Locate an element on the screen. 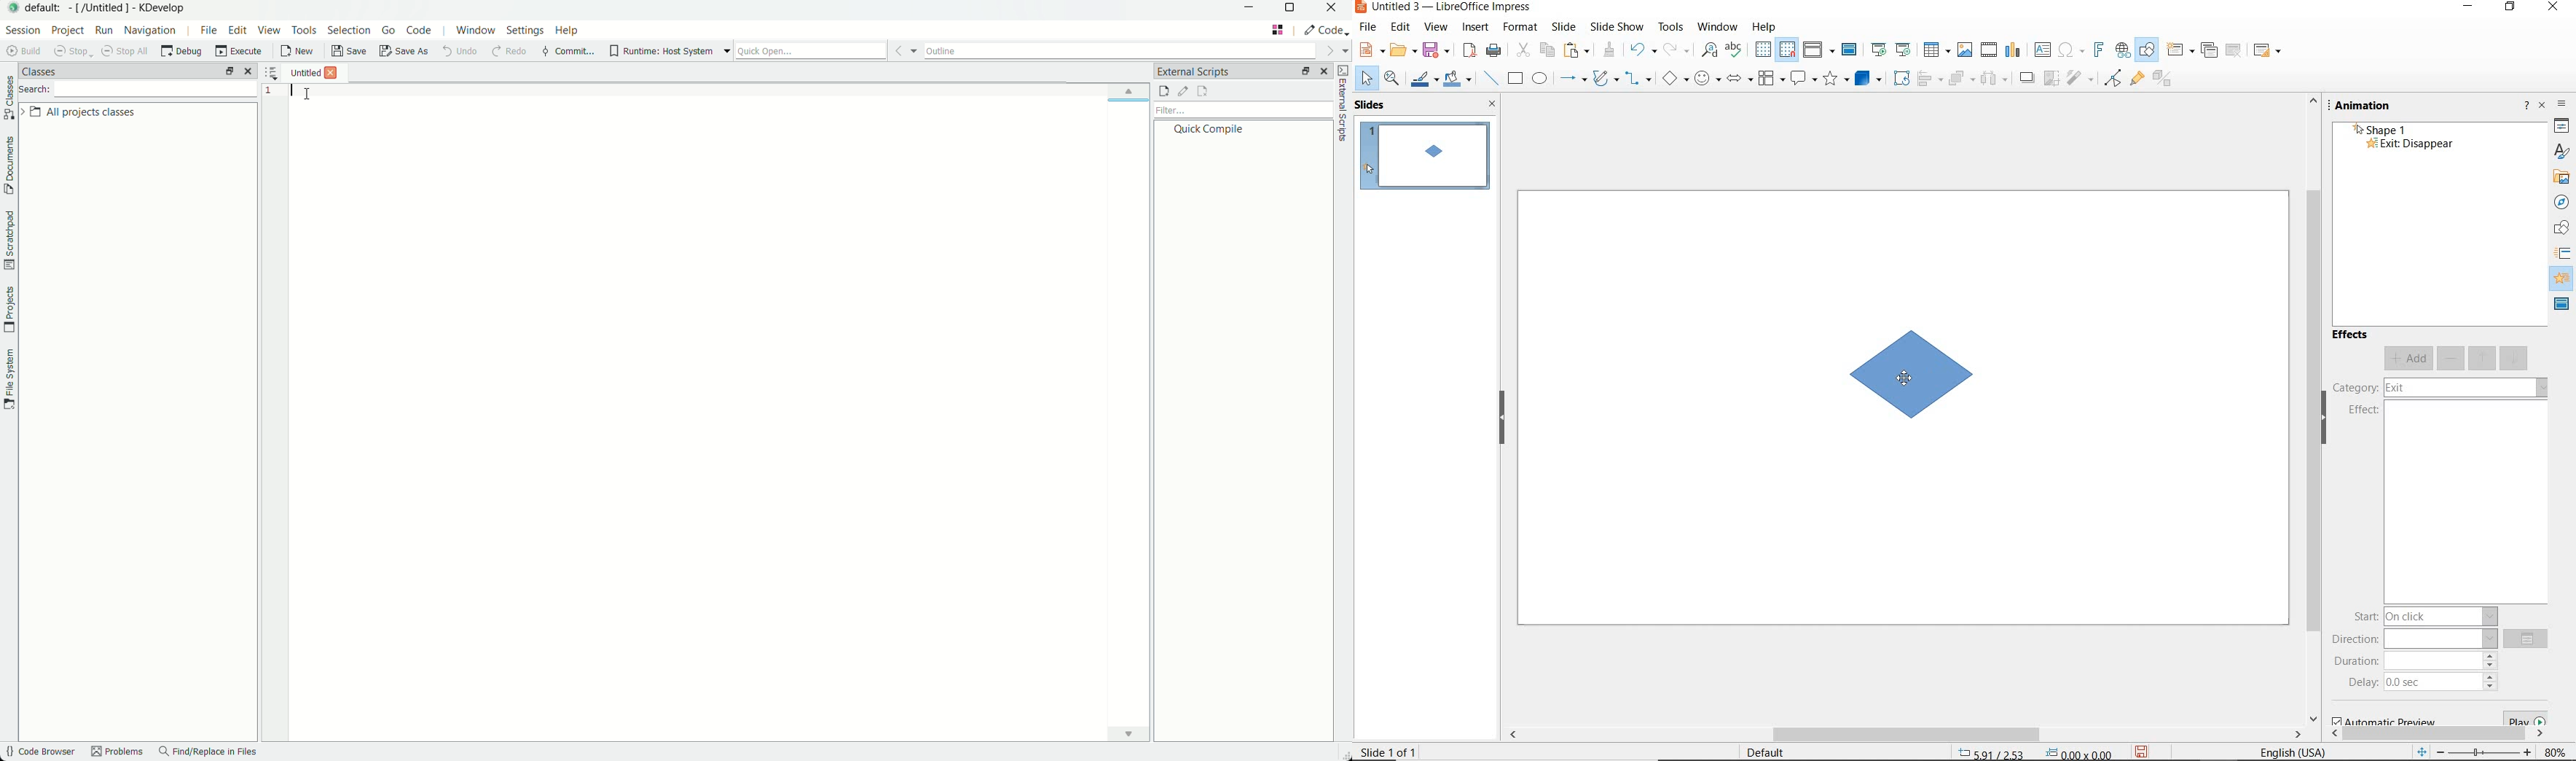  insert image is located at coordinates (1967, 50).